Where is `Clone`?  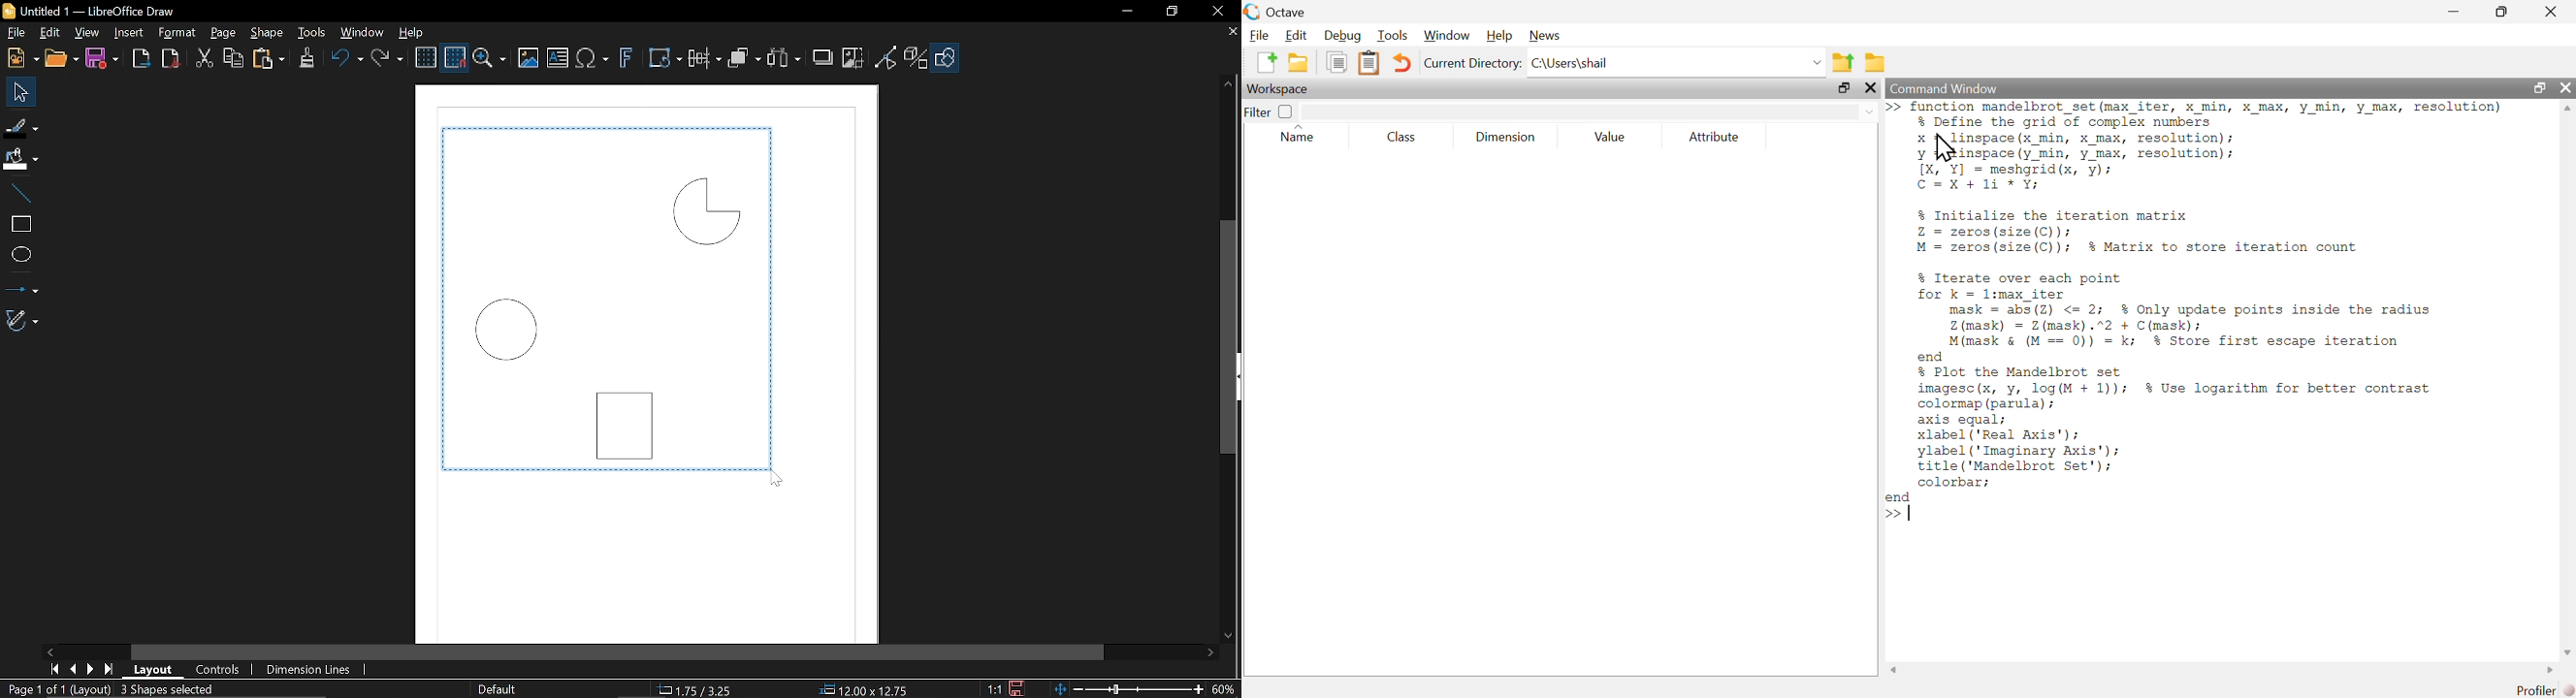 Clone is located at coordinates (306, 58).